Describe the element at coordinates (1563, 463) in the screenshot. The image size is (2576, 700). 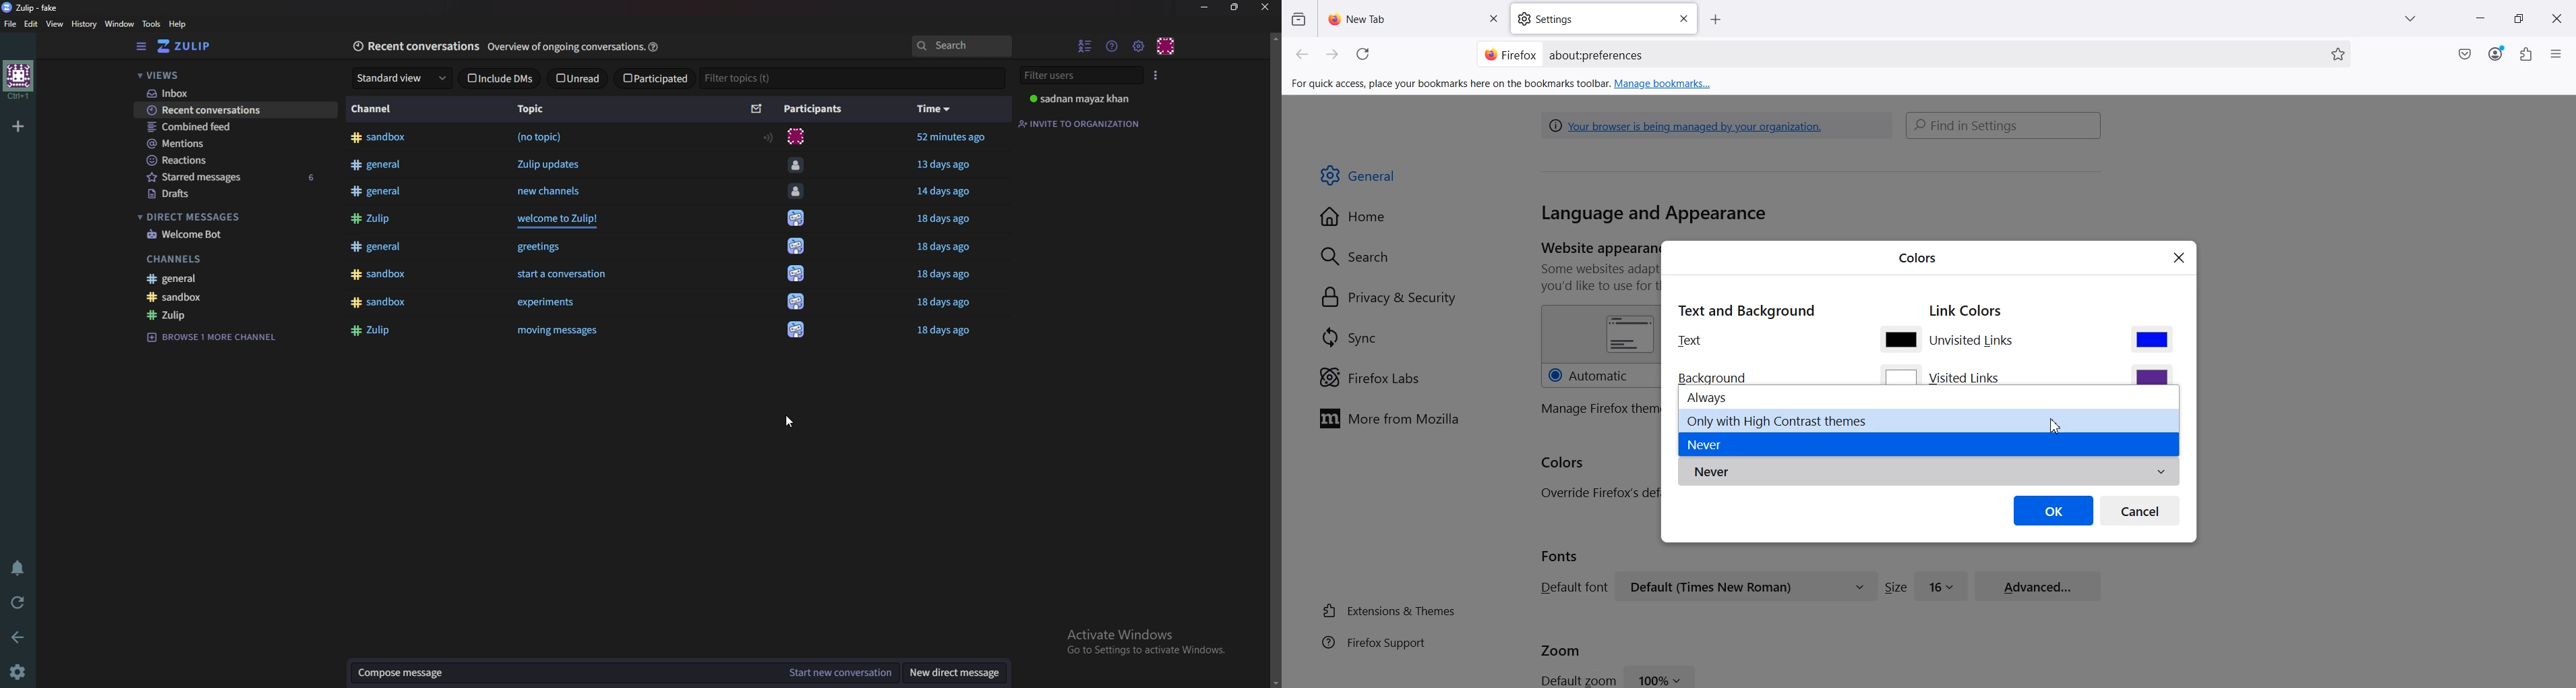
I see `Colors` at that location.